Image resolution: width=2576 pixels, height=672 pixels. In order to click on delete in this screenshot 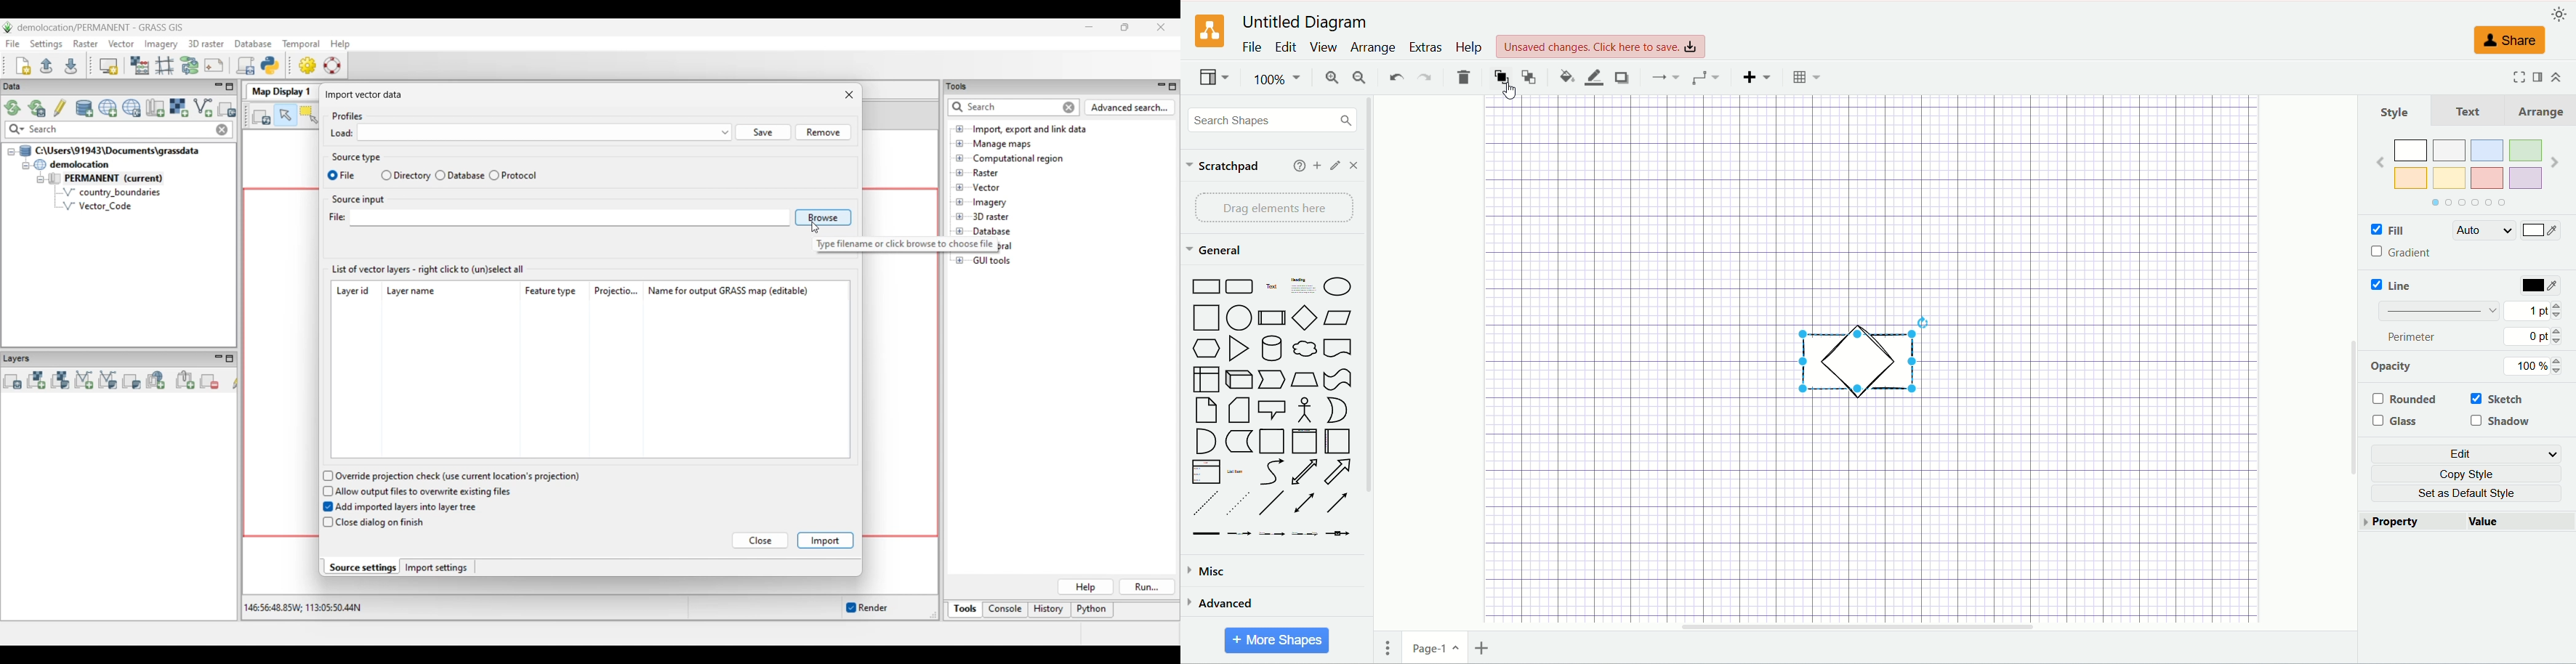, I will do `click(1465, 77)`.